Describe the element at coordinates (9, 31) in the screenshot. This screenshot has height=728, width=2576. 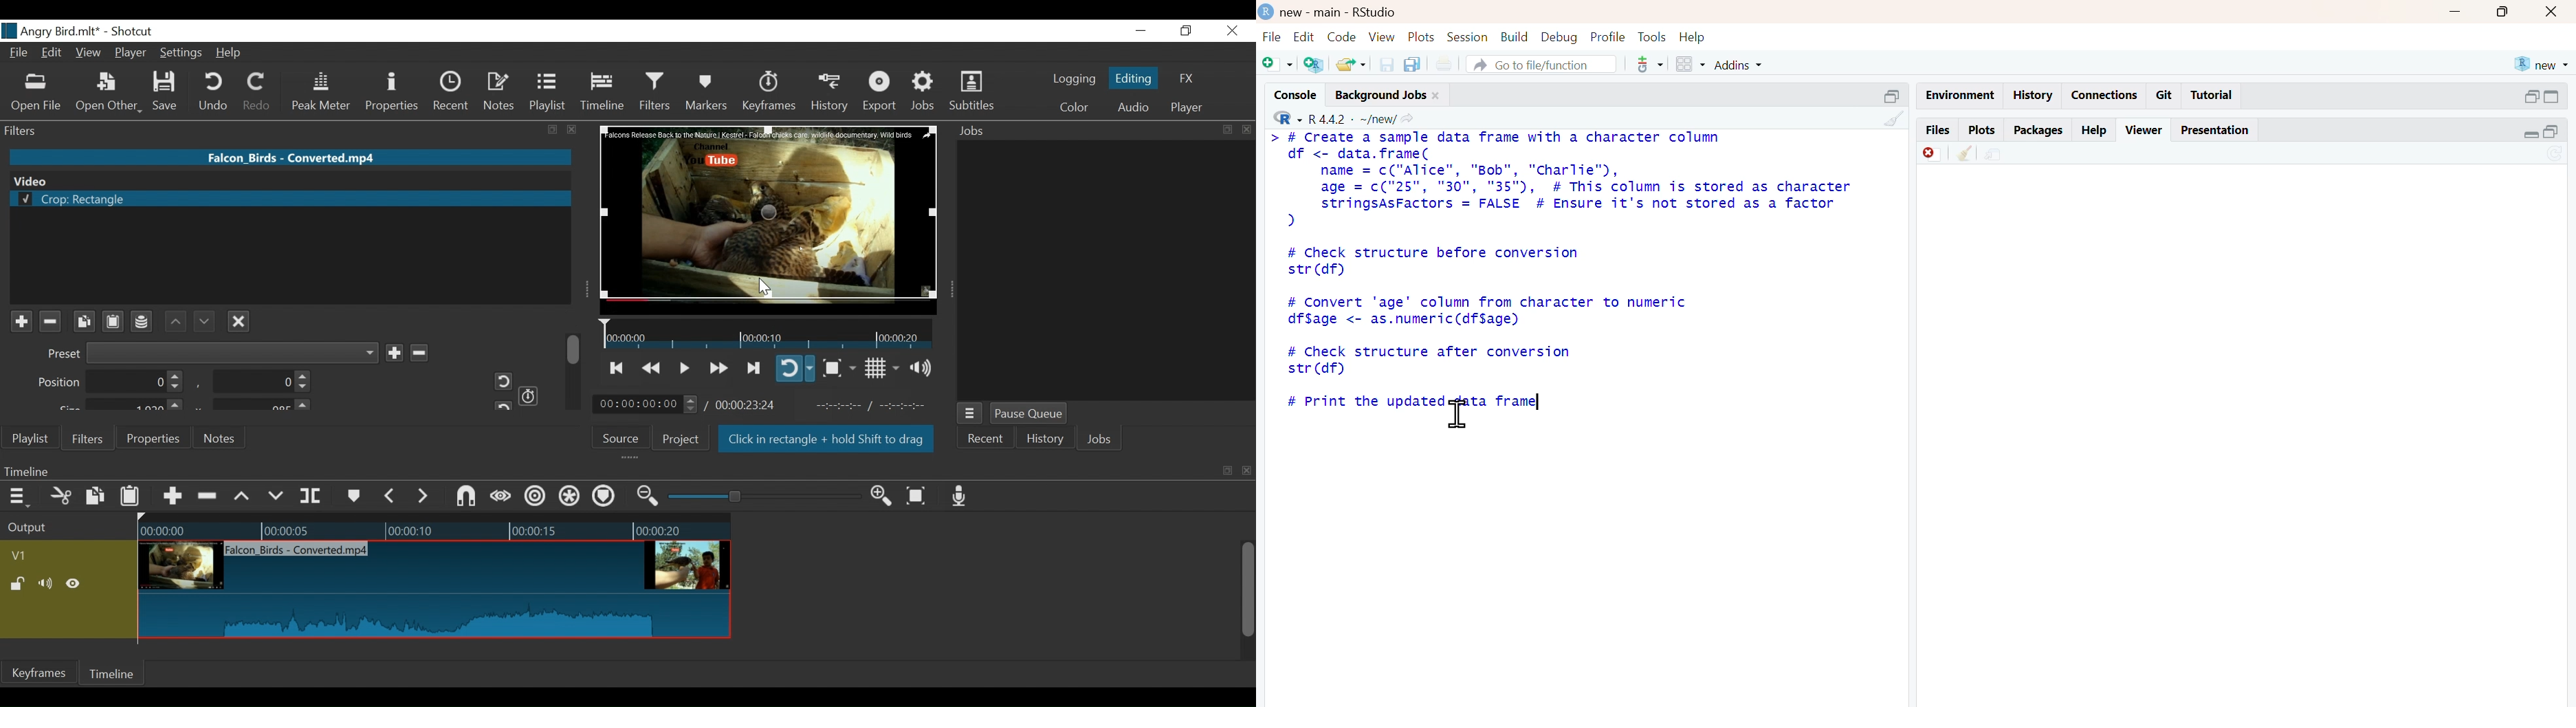
I see `logo` at that location.